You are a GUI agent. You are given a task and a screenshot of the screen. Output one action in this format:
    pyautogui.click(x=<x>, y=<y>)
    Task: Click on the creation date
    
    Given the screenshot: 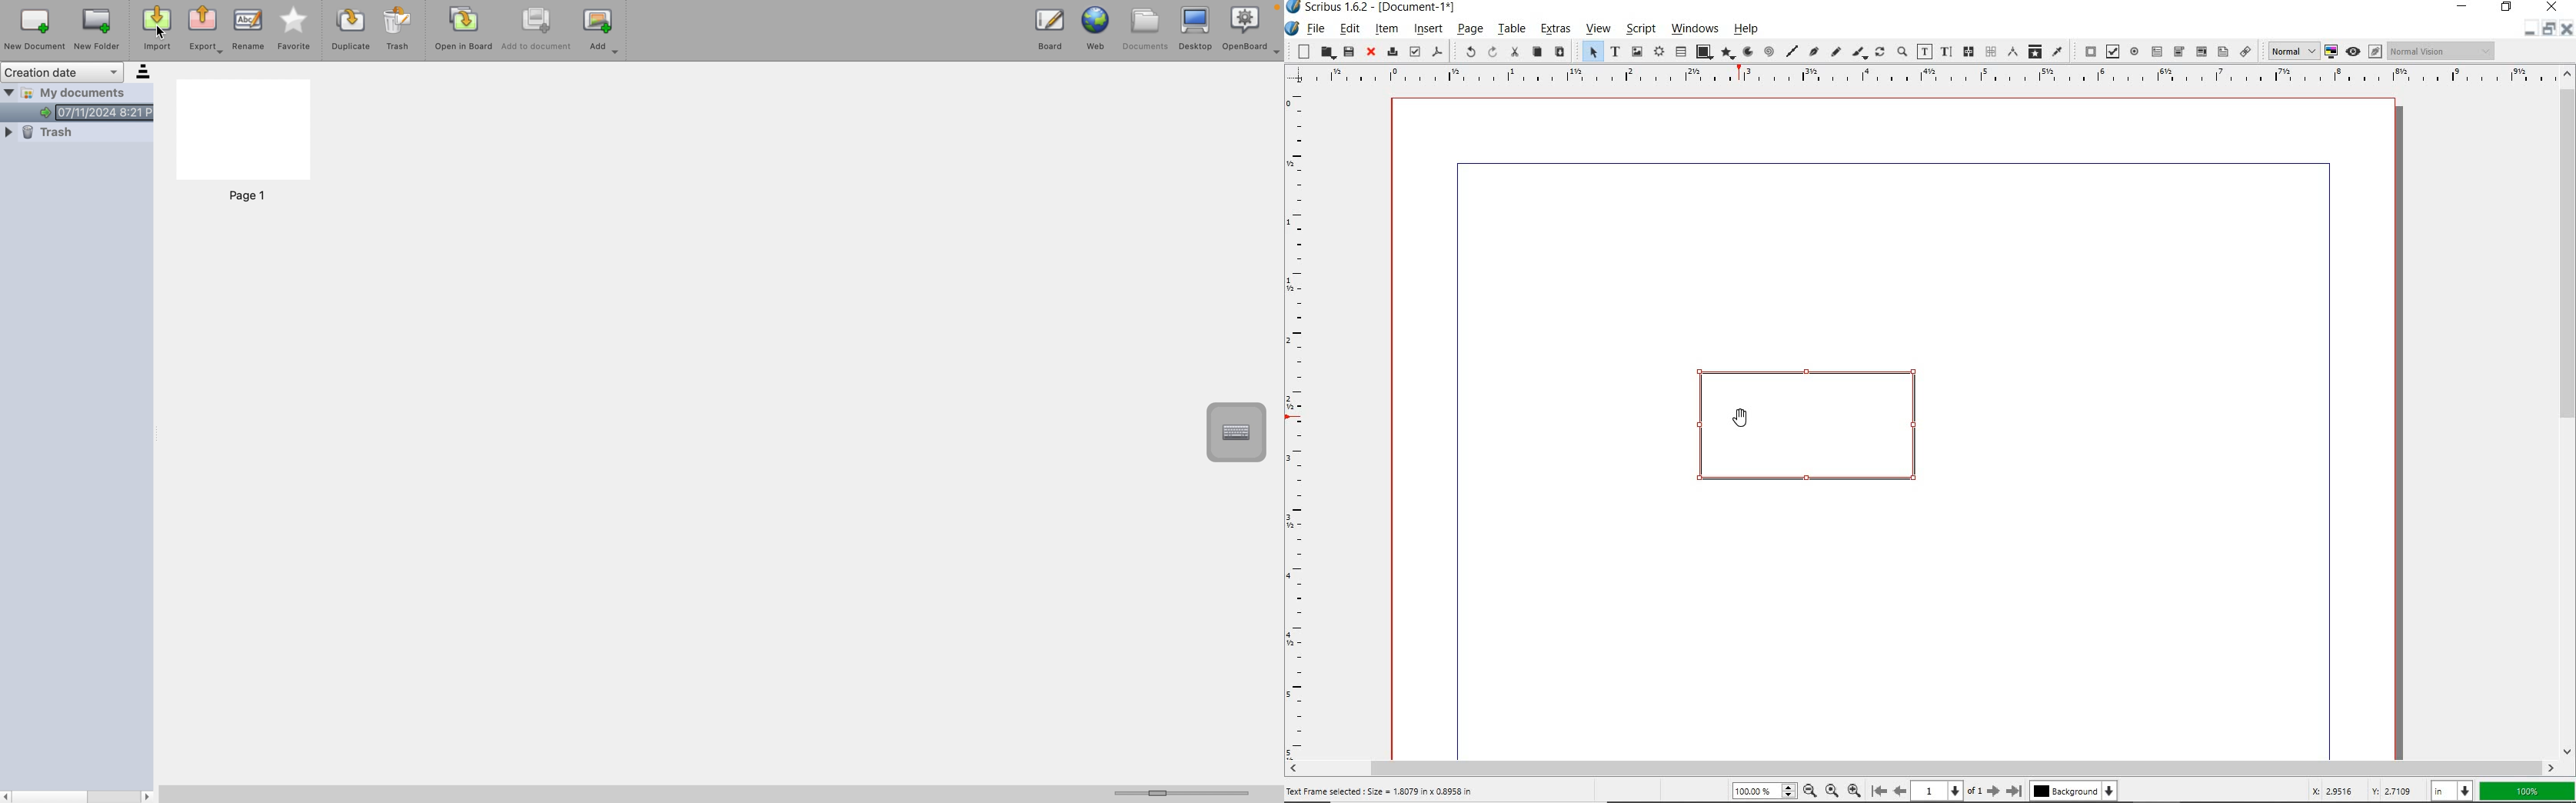 What is the action you would take?
    pyautogui.click(x=78, y=72)
    